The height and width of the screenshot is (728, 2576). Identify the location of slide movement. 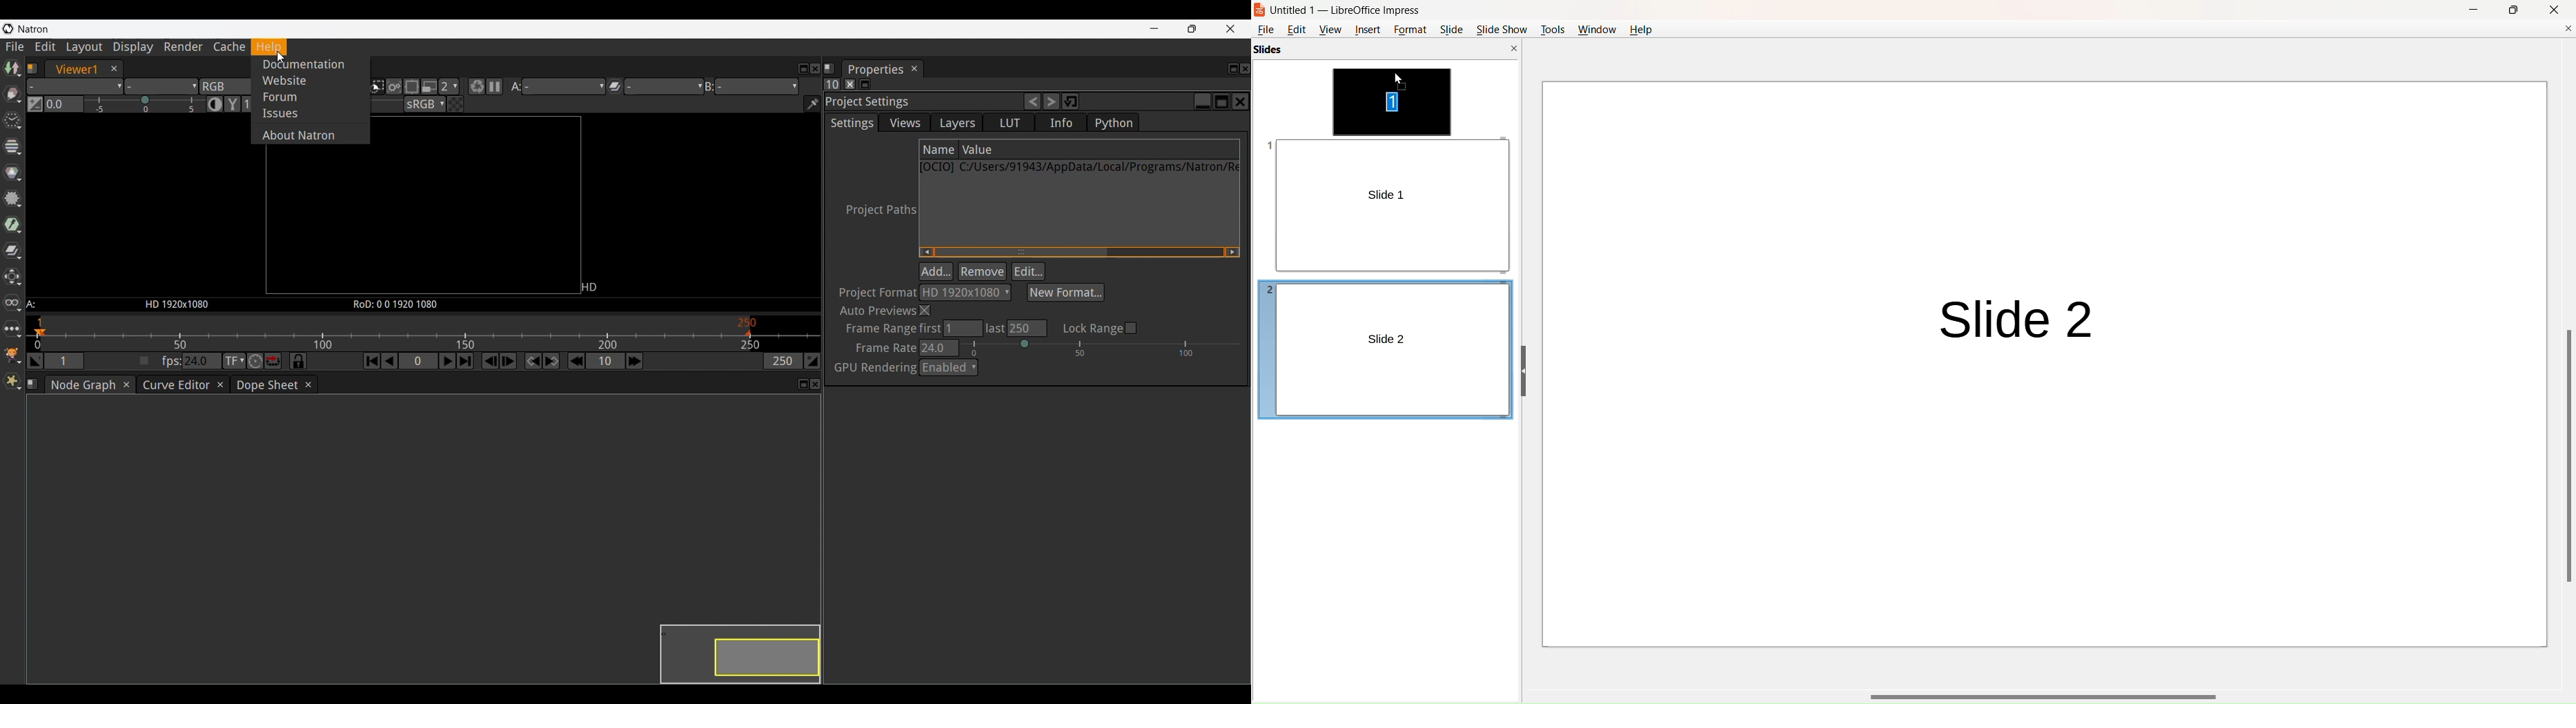
(1390, 100).